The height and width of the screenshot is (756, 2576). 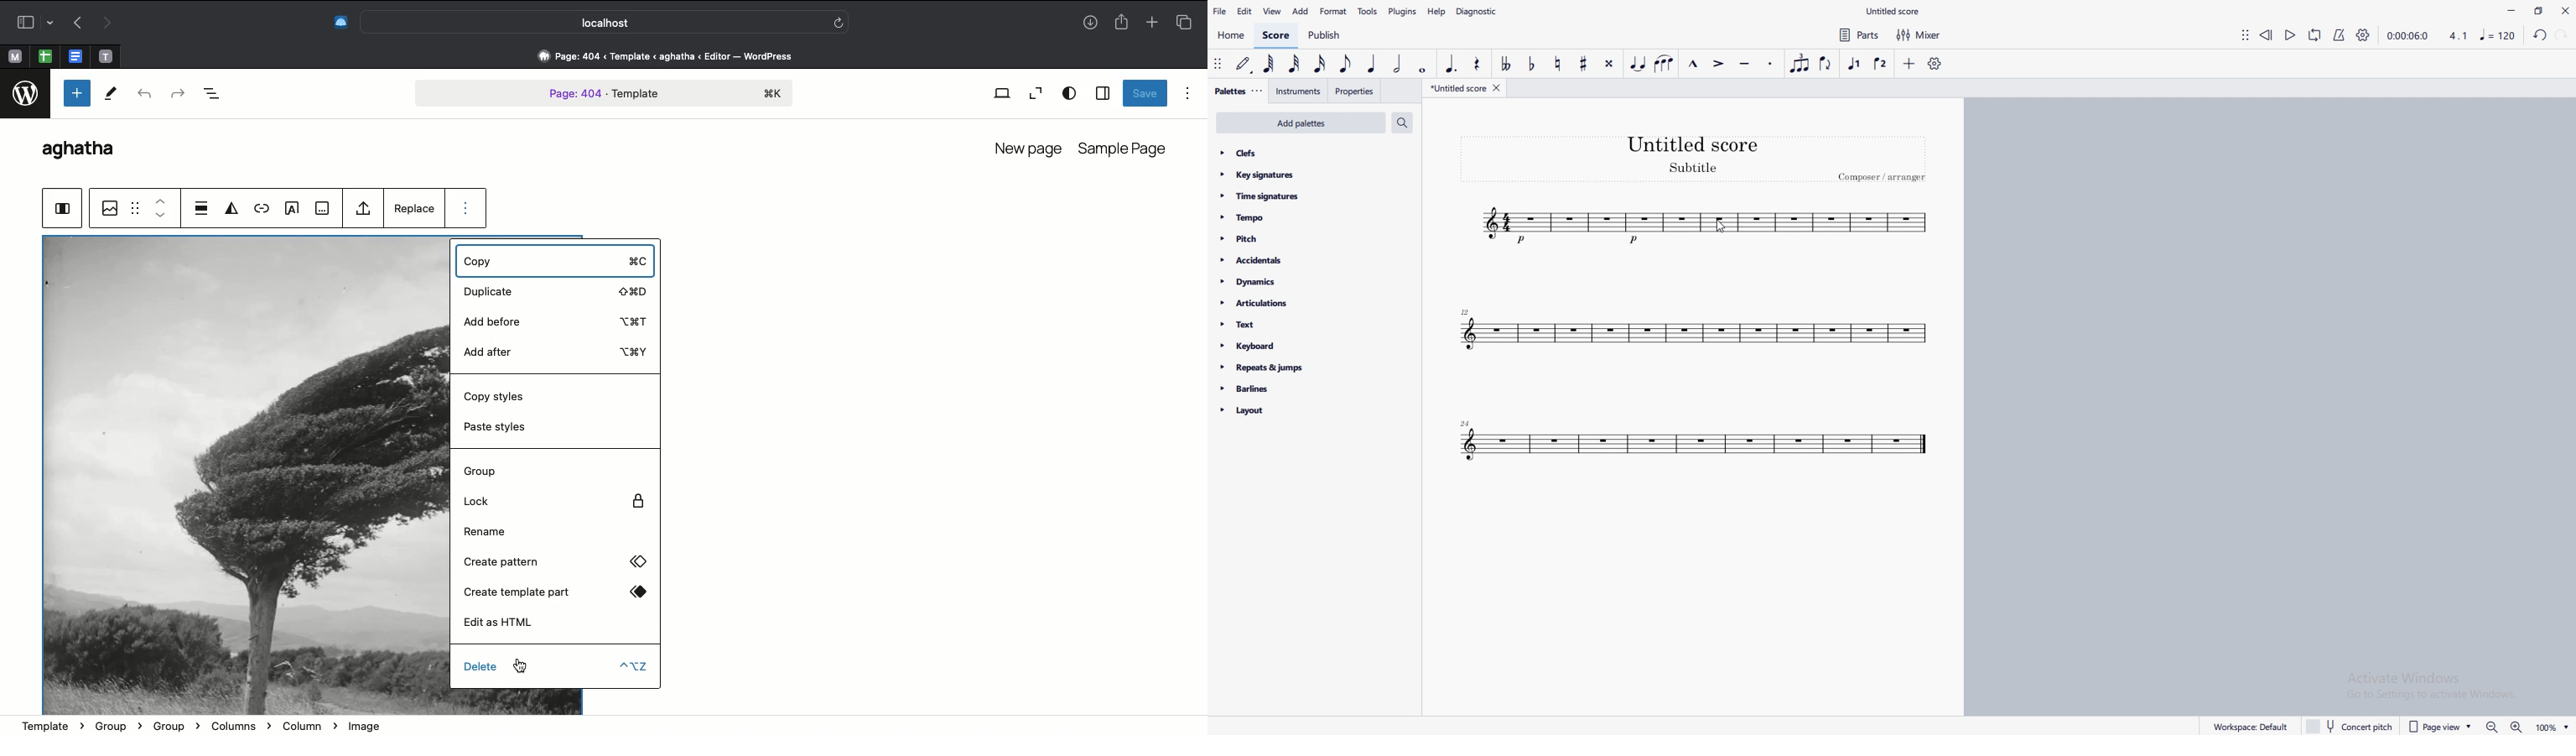 I want to click on Align, so click(x=202, y=210).